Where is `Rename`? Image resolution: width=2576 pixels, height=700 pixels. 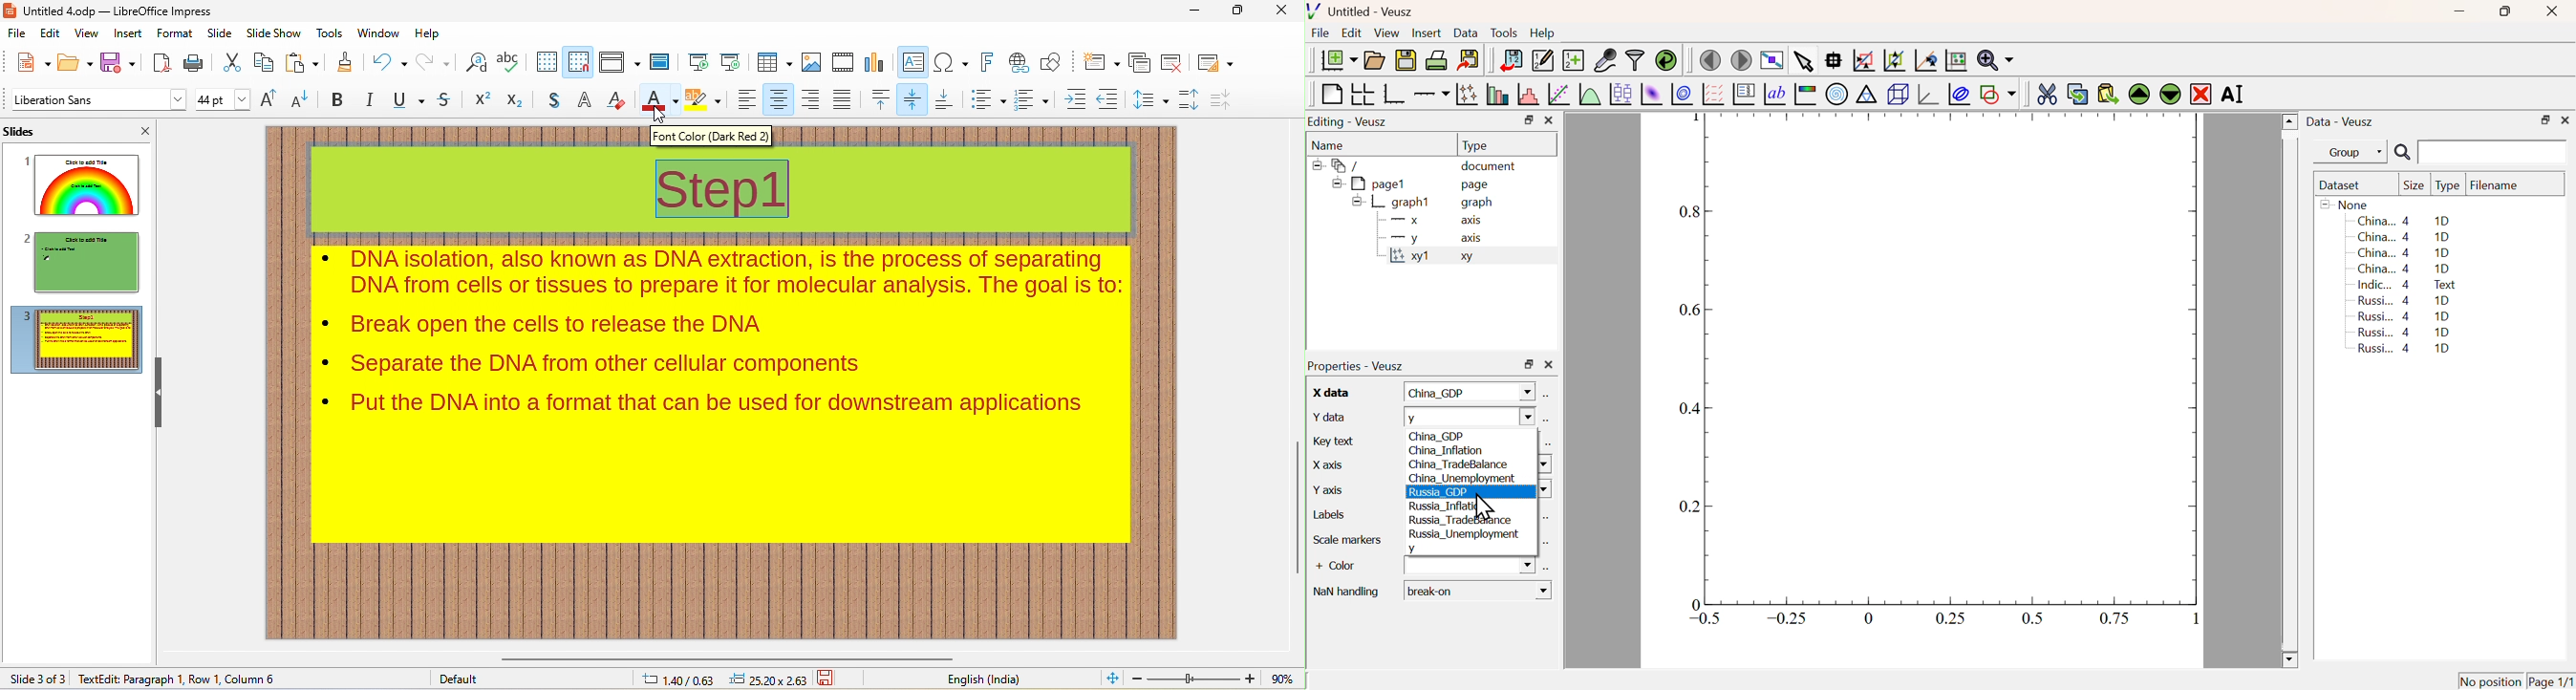
Rename is located at coordinates (2235, 93).